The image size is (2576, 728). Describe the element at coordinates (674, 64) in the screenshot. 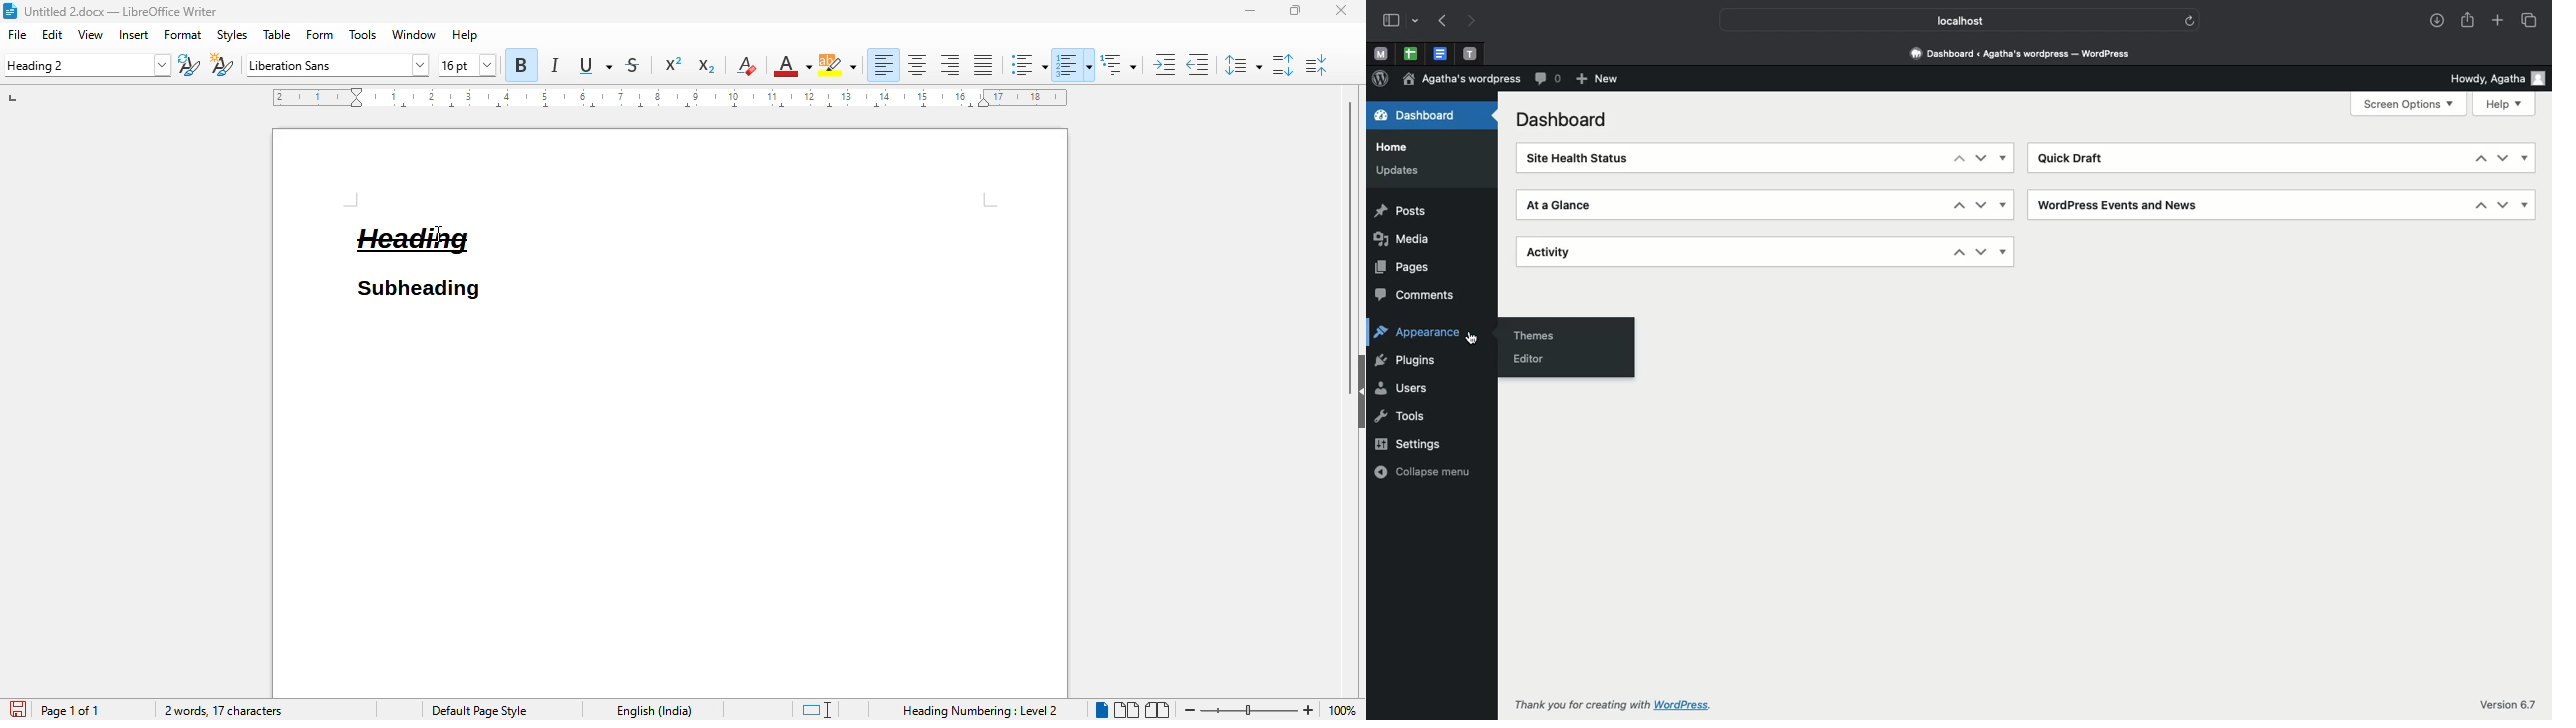

I see `superscript` at that location.